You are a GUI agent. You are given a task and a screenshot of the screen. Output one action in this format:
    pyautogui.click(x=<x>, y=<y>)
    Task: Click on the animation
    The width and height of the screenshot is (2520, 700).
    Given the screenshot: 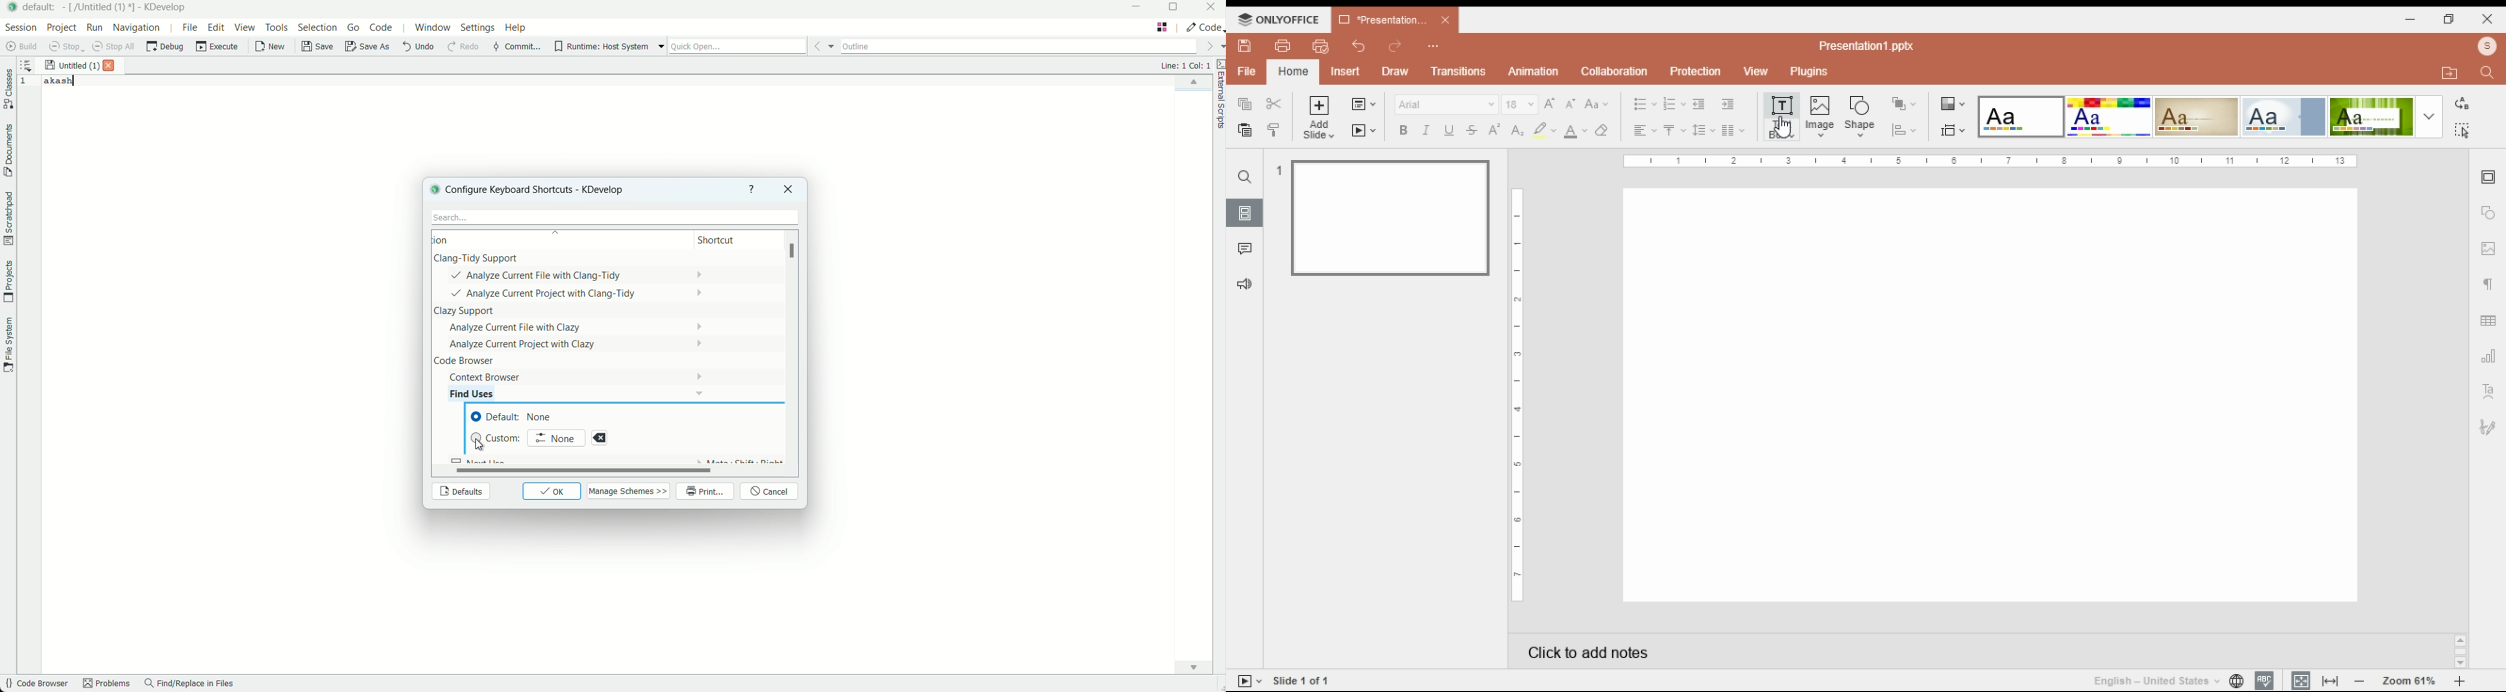 What is the action you would take?
    pyautogui.click(x=1532, y=71)
    